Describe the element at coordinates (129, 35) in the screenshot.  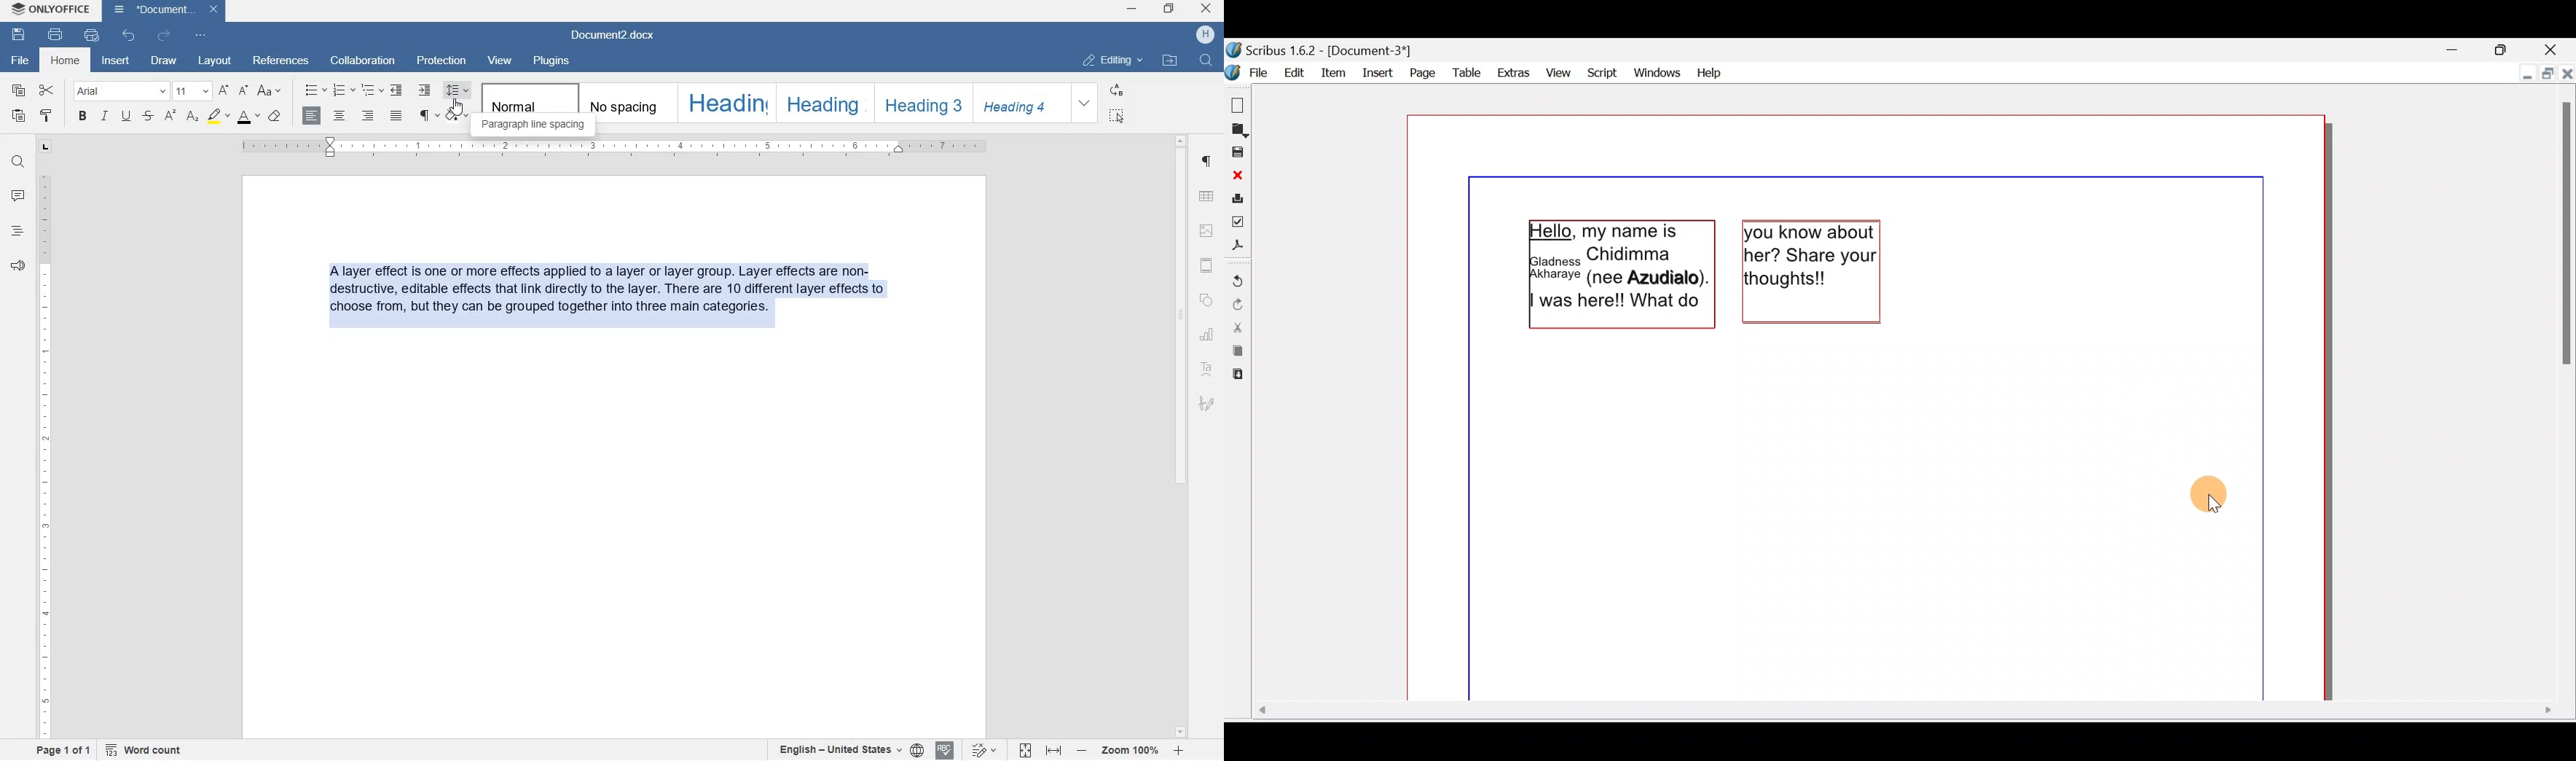
I see `undo` at that location.